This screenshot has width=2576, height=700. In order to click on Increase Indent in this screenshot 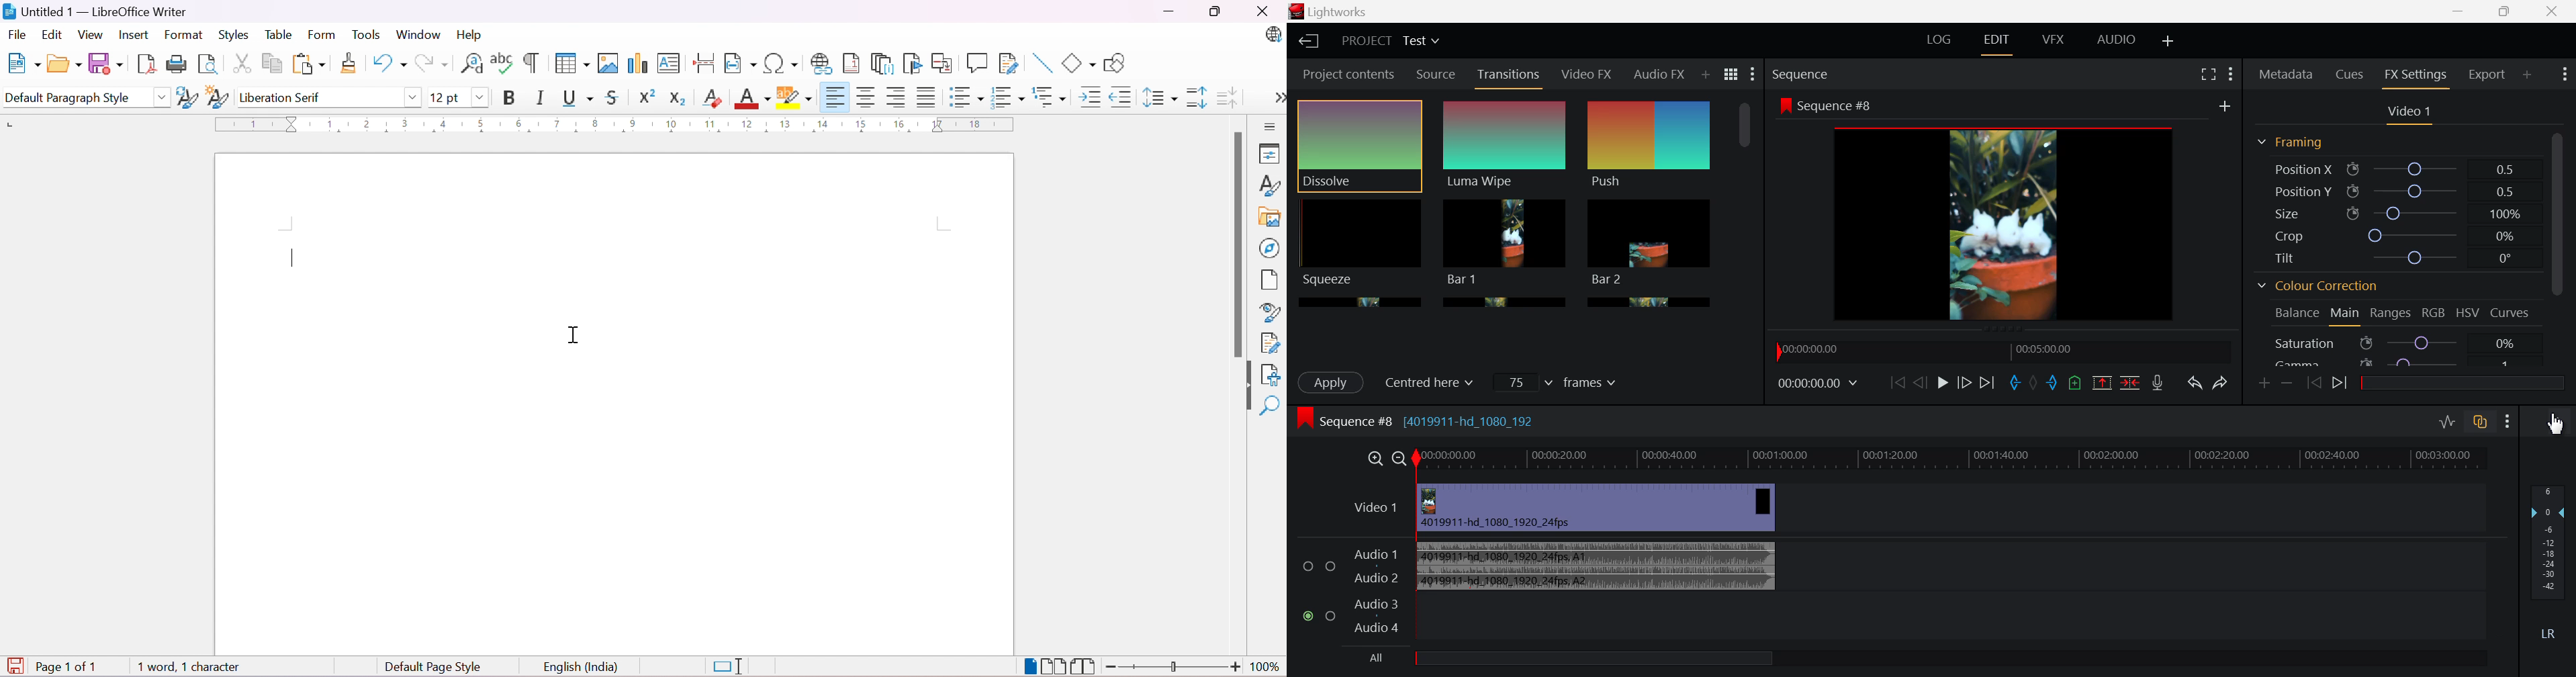, I will do `click(1088, 97)`.